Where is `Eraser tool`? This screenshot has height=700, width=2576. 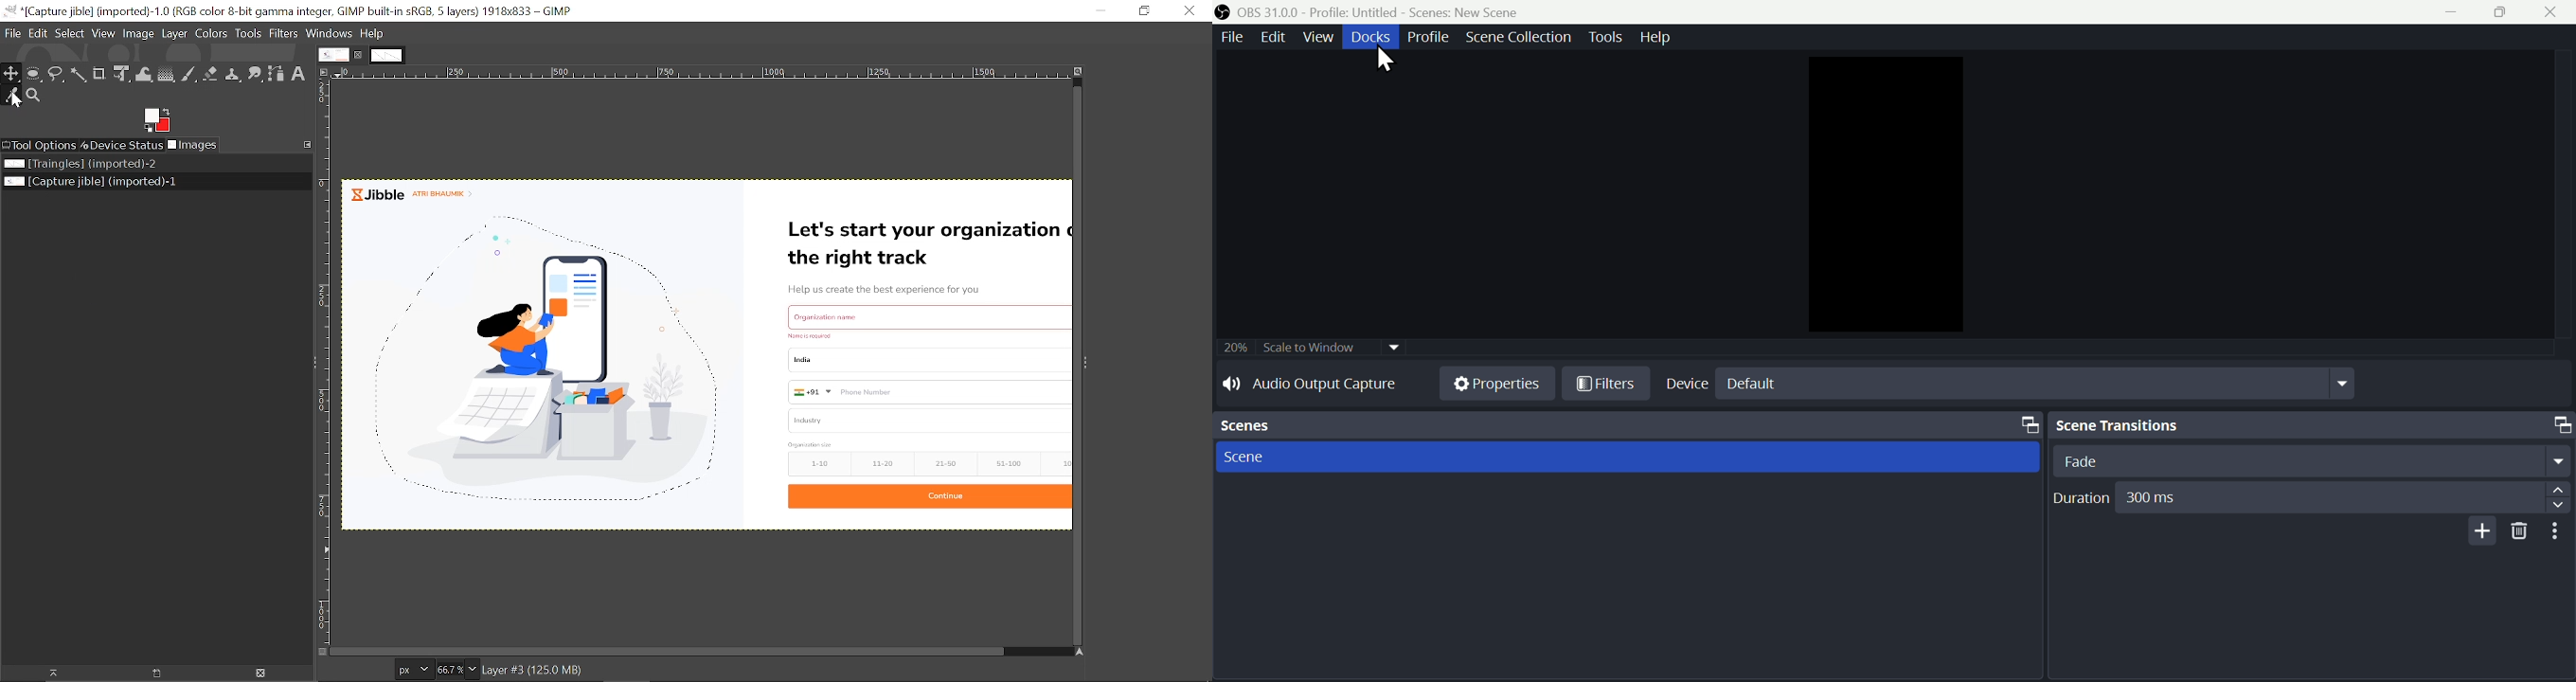
Eraser tool is located at coordinates (210, 74).